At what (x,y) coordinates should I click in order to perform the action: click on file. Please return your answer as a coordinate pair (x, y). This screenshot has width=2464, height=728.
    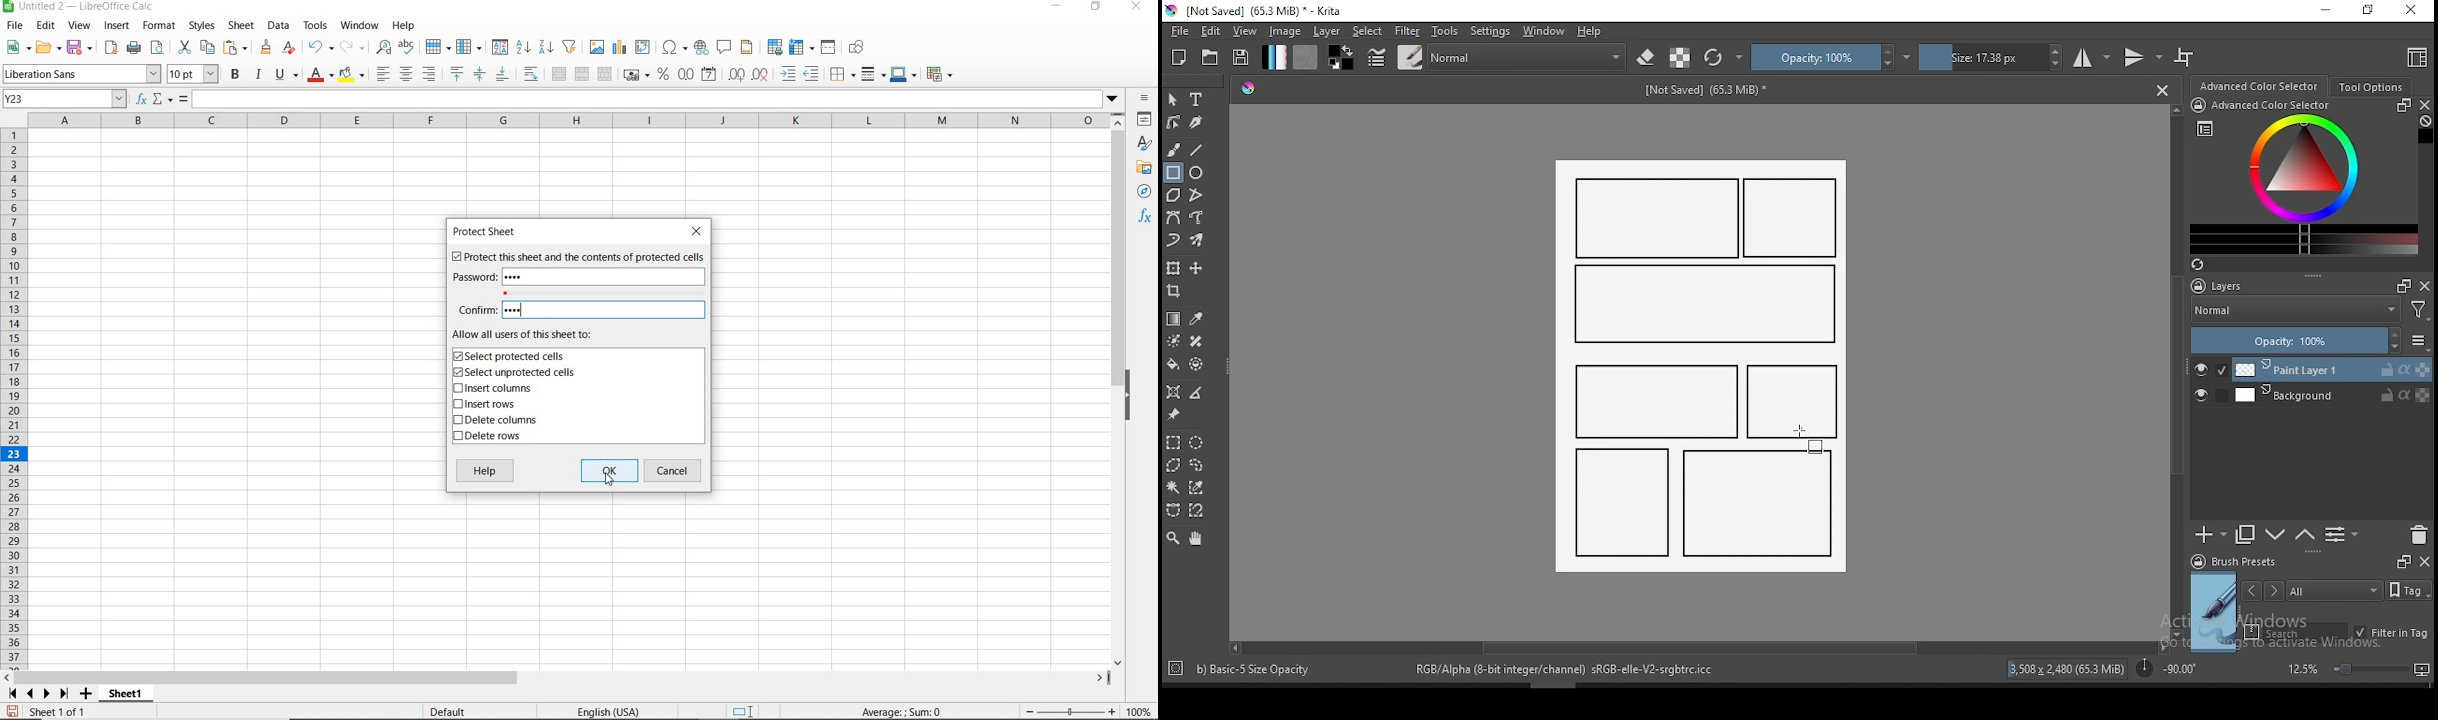
    Looking at the image, I should click on (1179, 31).